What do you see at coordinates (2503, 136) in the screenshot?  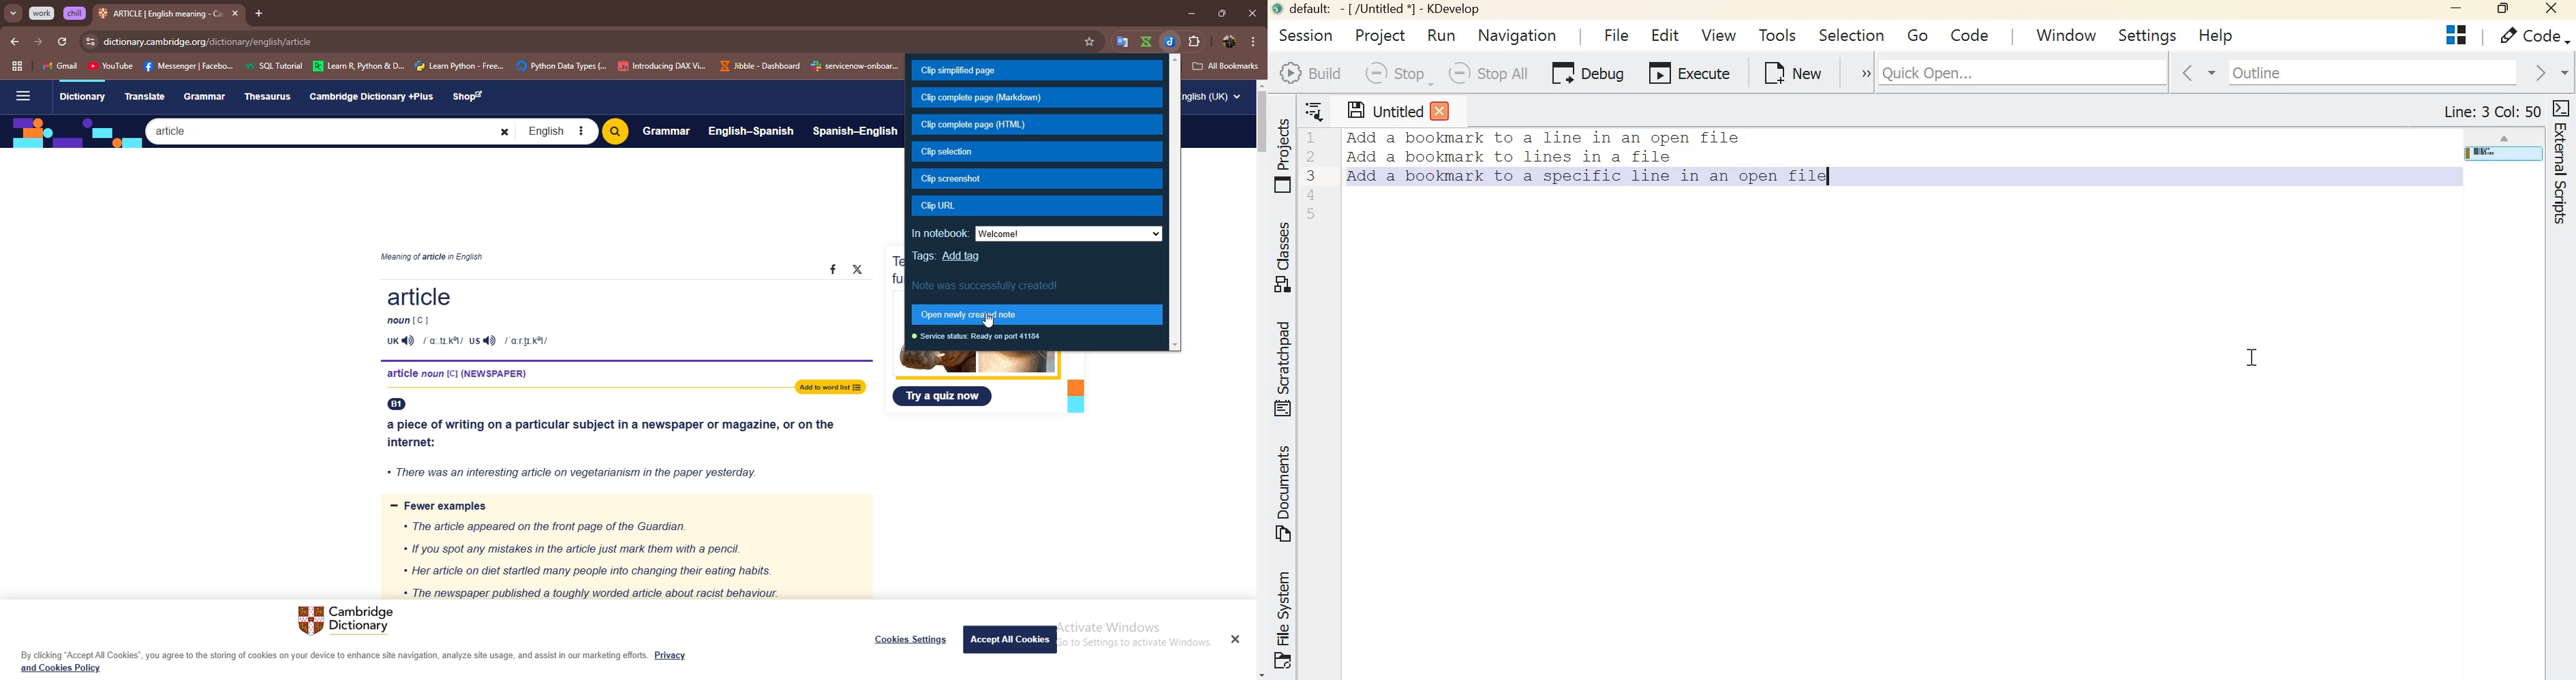 I see `scroll up arrow` at bounding box center [2503, 136].